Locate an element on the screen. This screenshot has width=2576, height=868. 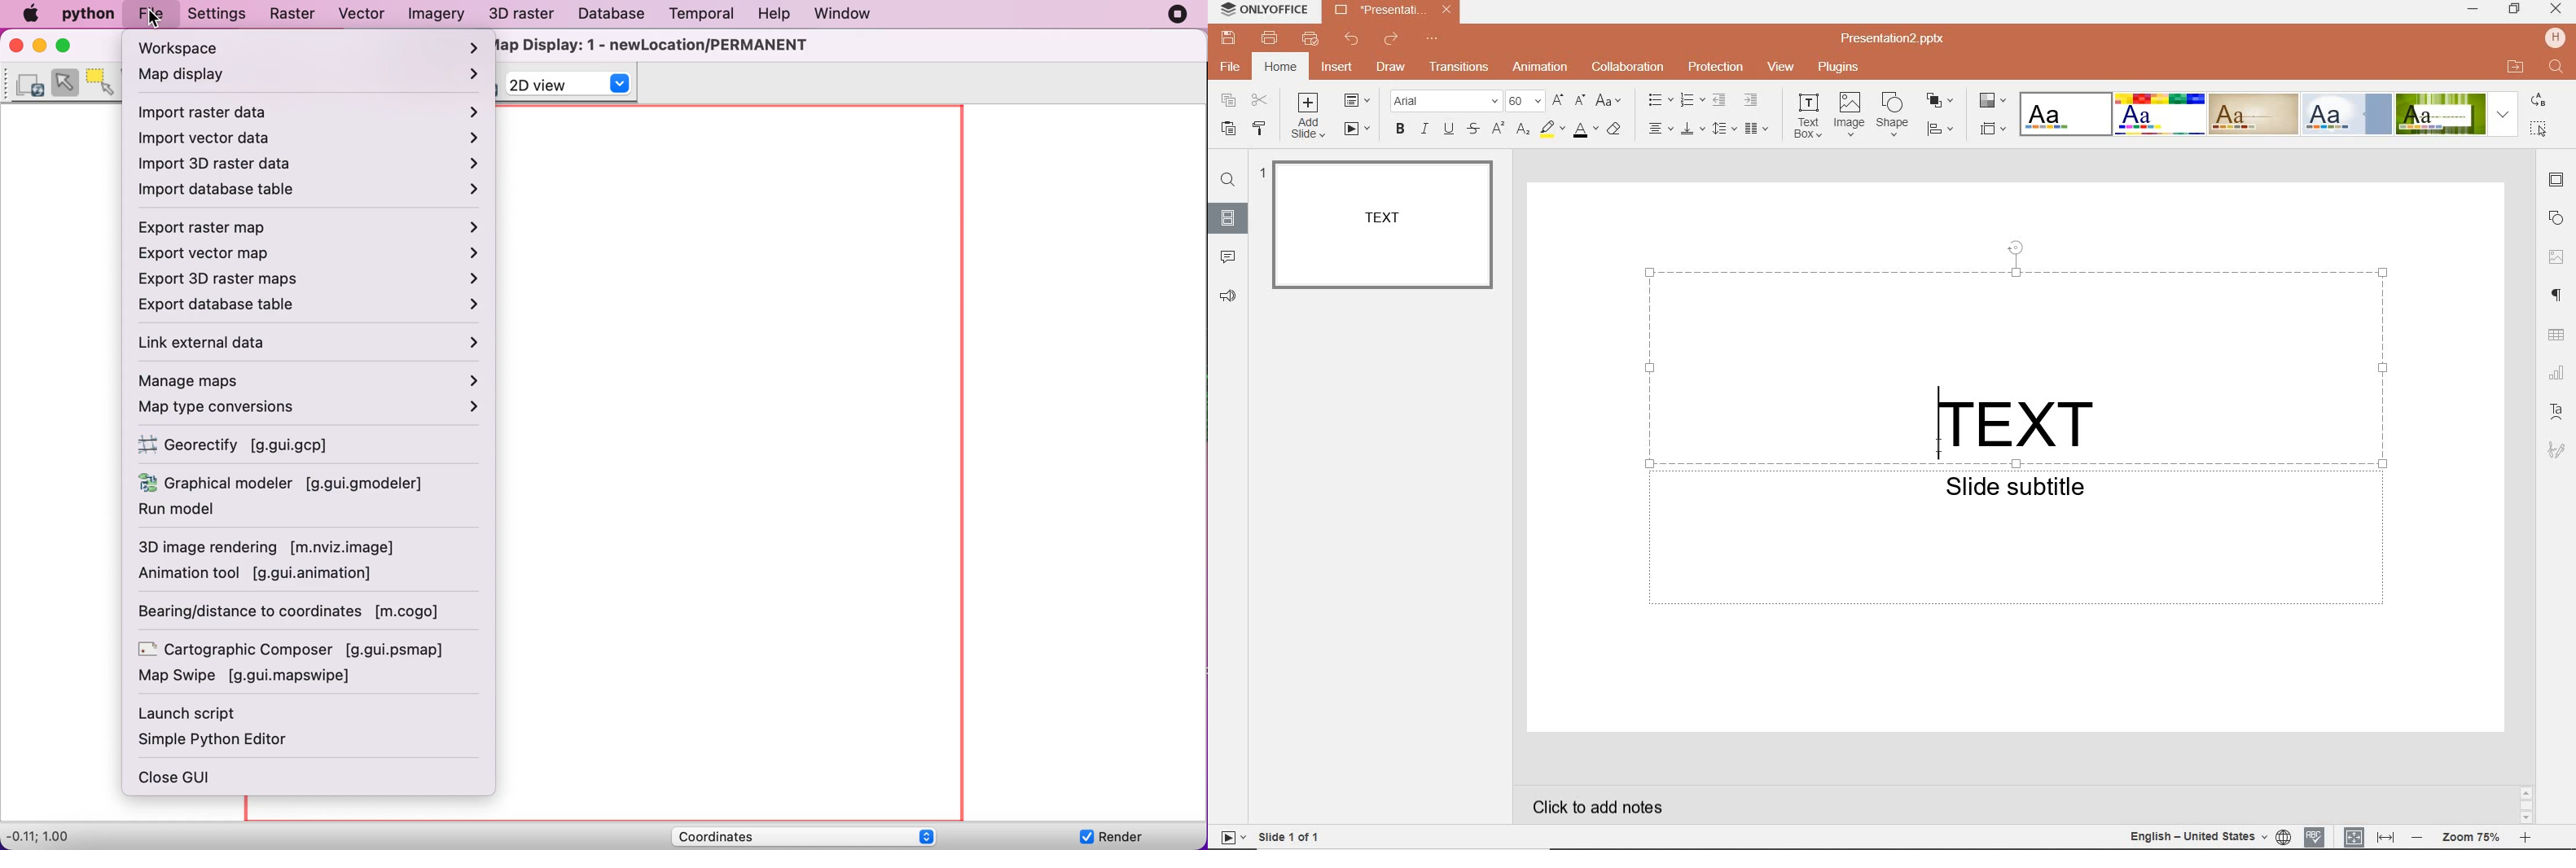
FILE NAME is located at coordinates (1898, 38).